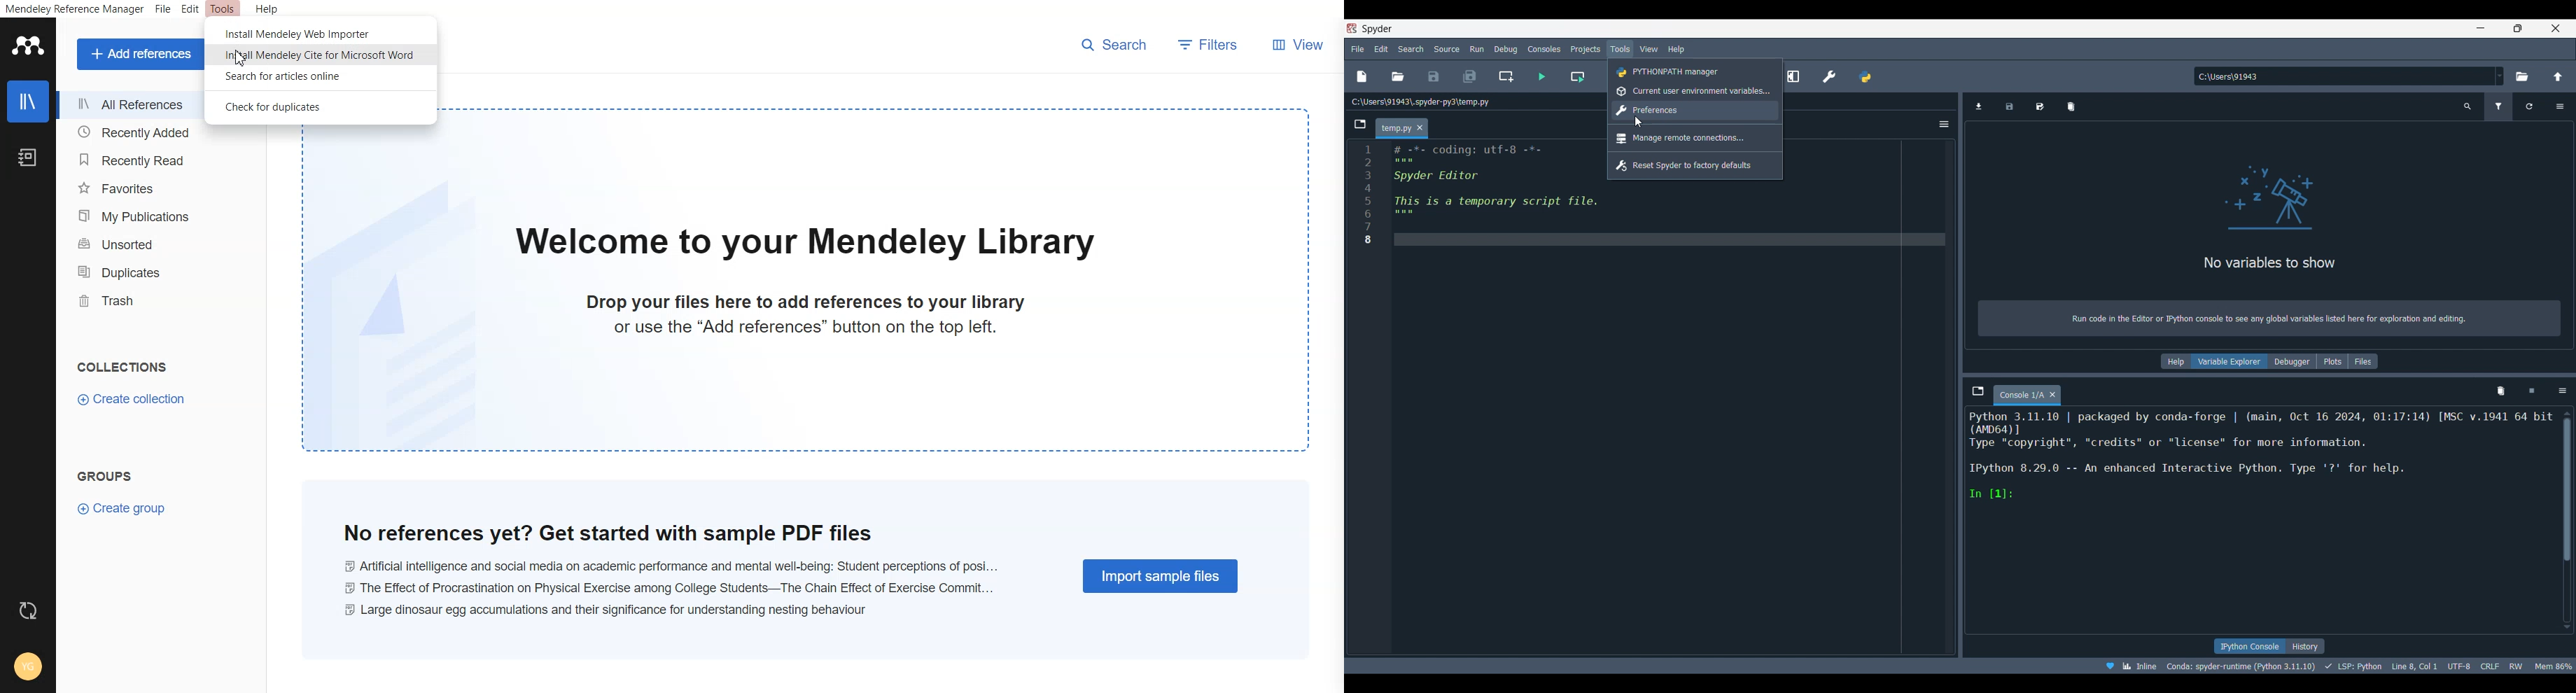 The image size is (2576, 700). What do you see at coordinates (2355, 665) in the screenshot?
I see `programming language` at bounding box center [2355, 665].